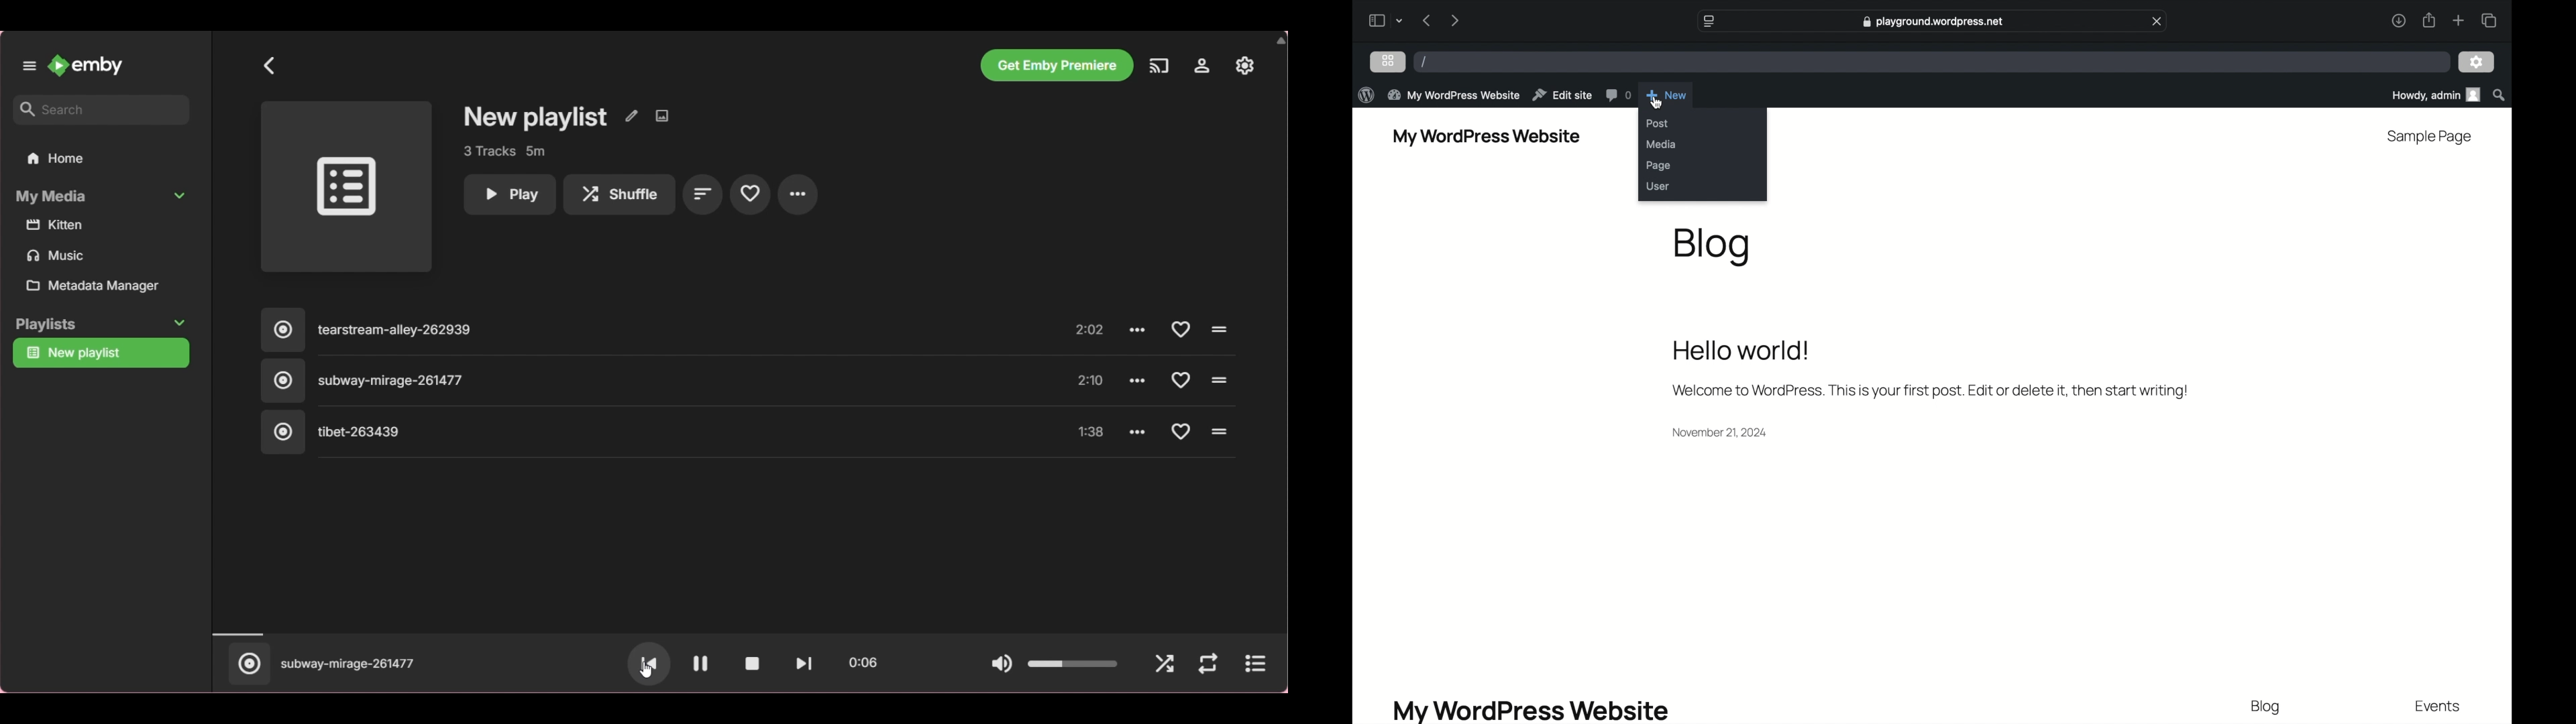  I want to click on Collapse Playlists, so click(101, 324).